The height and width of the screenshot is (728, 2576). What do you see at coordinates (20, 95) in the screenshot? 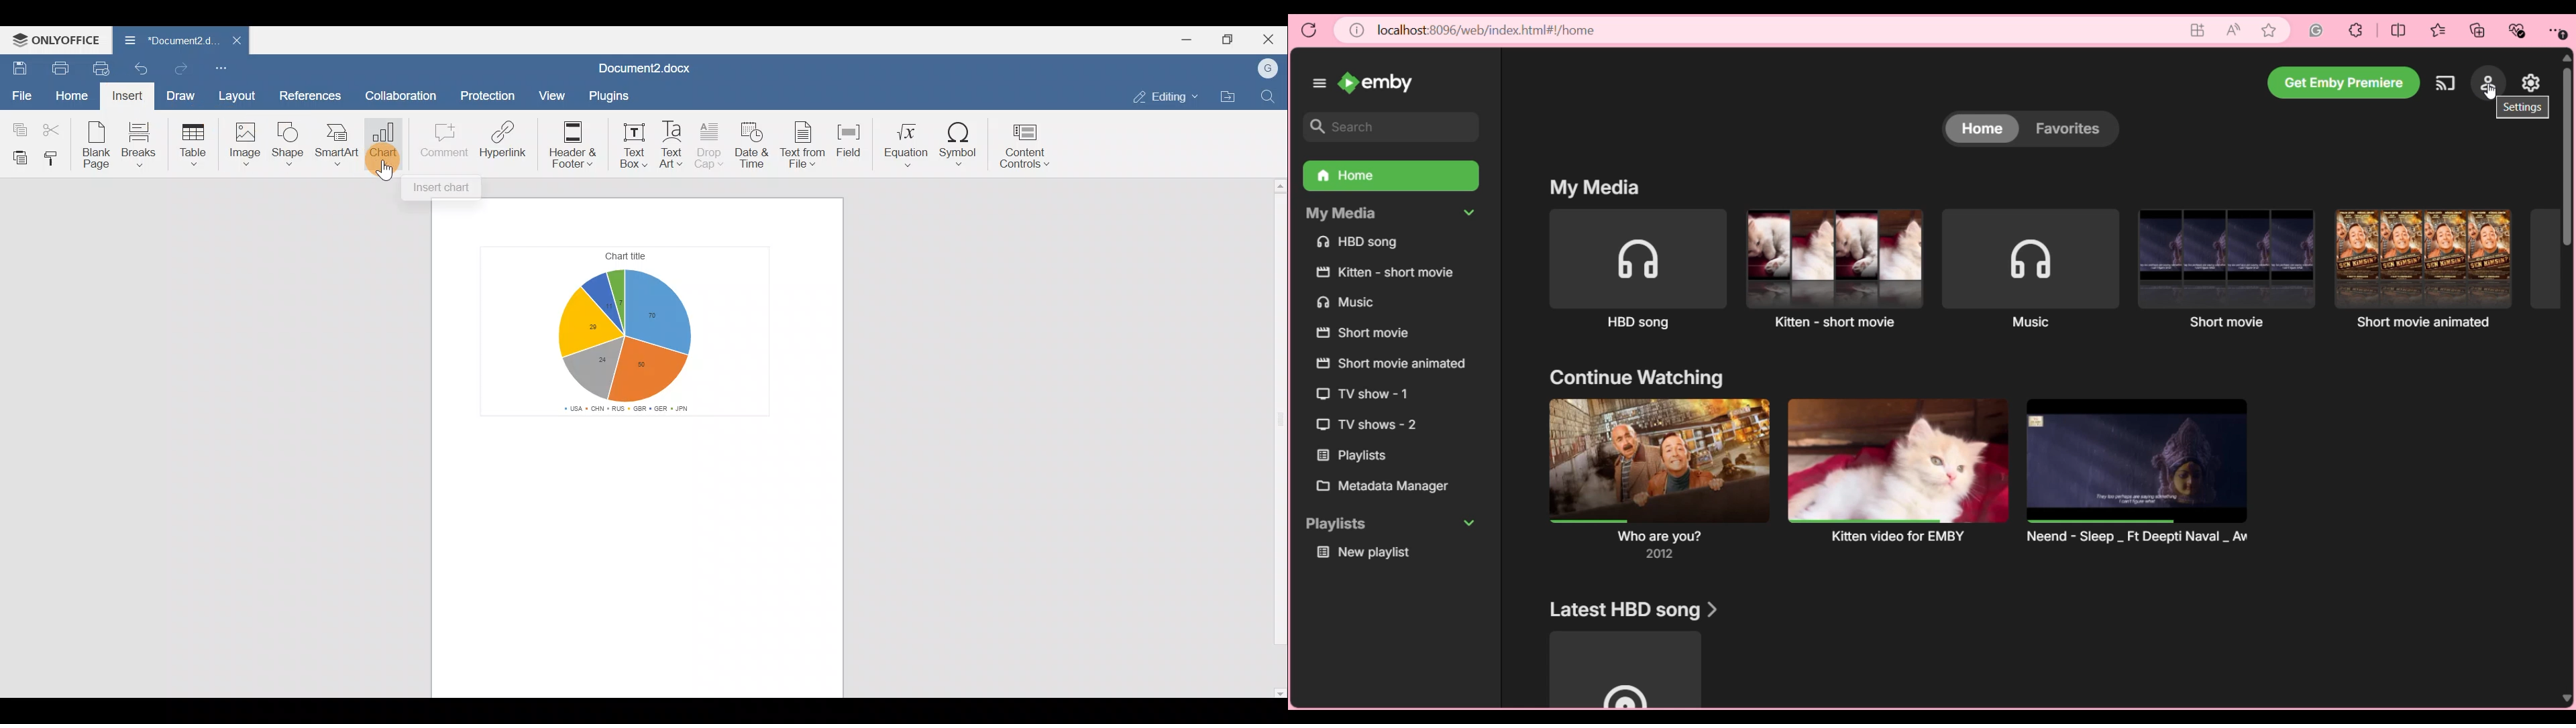
I see `File` at bounding box center [20, 95].